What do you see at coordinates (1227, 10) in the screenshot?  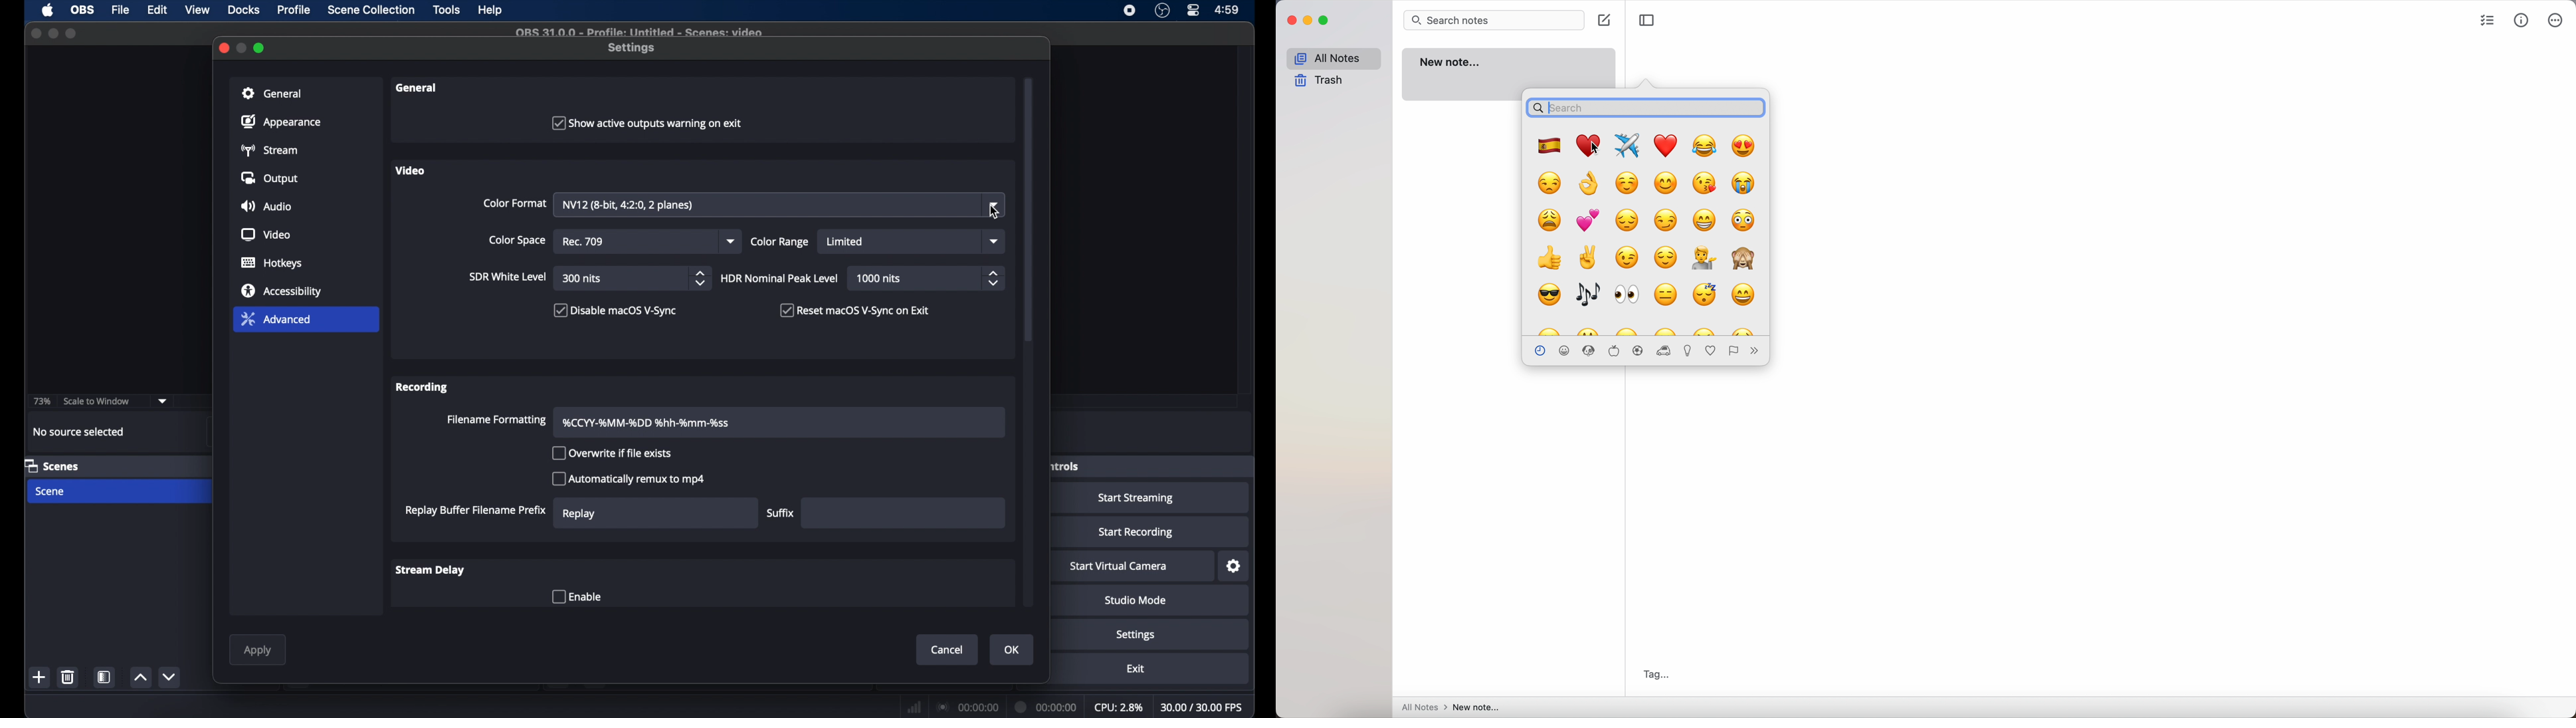 I see `4:59` at bounding box center [1227, 10].